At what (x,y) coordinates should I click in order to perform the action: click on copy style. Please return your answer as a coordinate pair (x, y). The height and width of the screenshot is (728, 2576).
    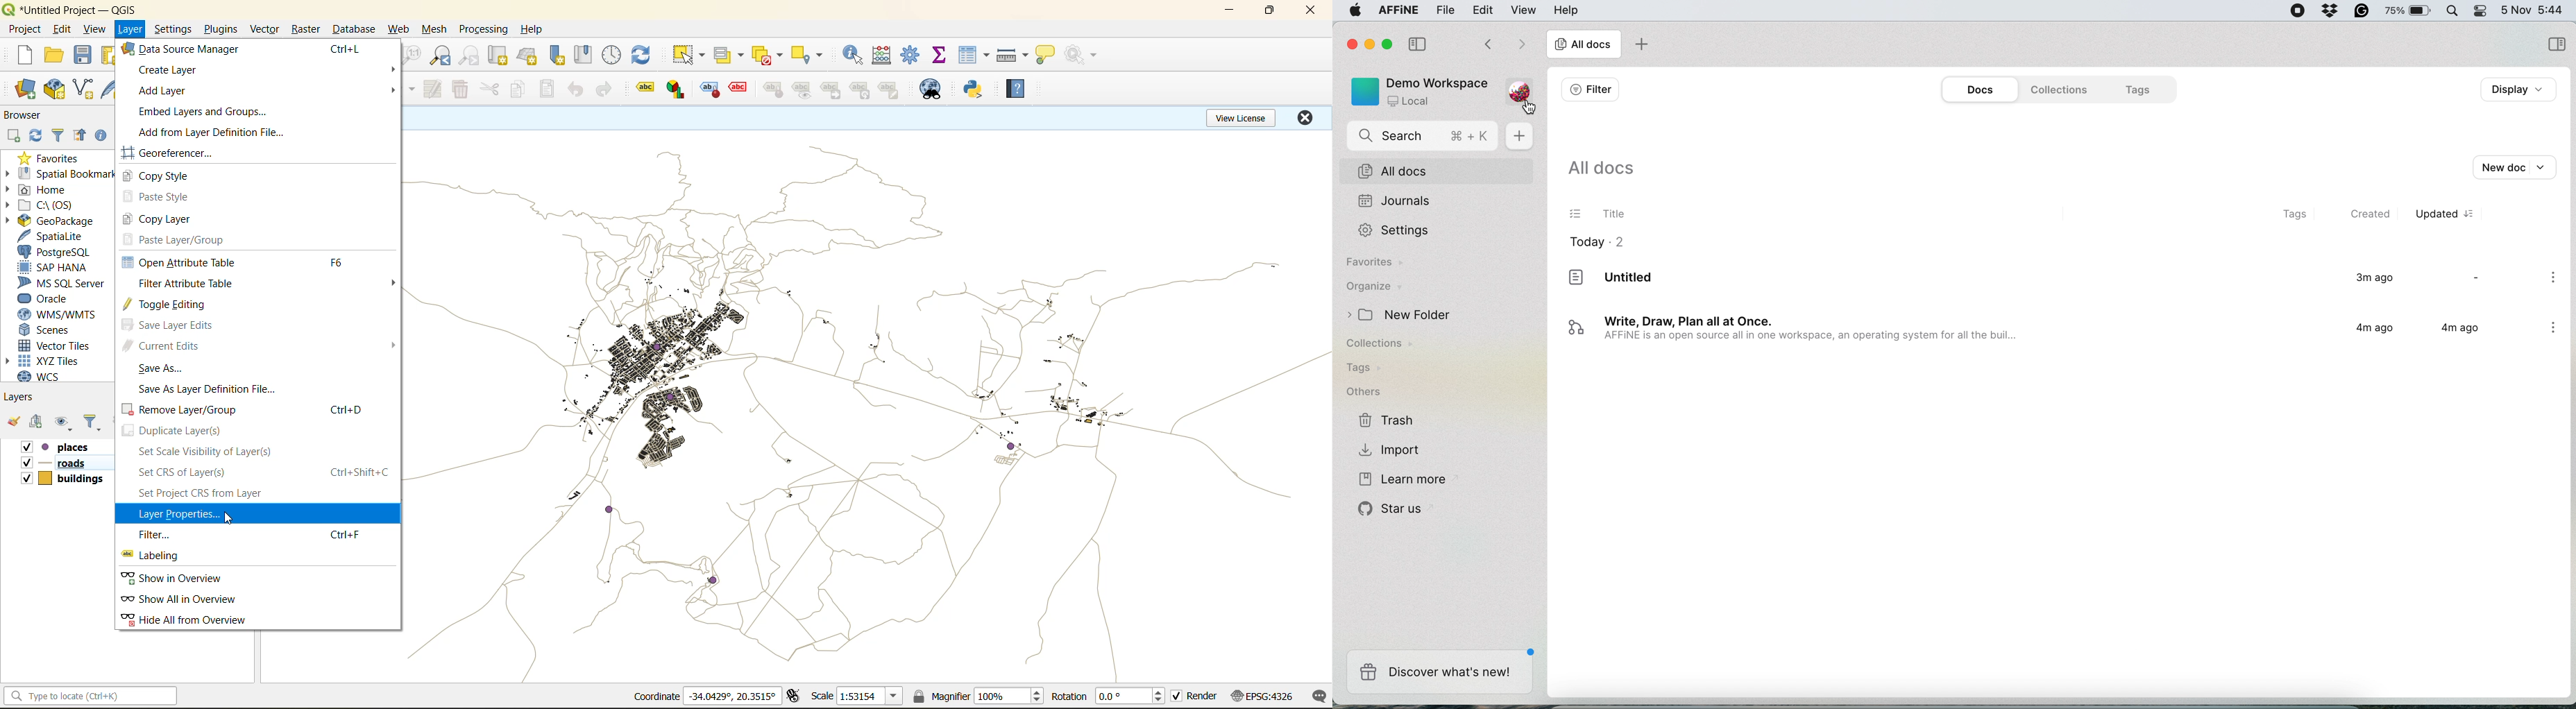
    Looking at the image, I should click on (166, 177).